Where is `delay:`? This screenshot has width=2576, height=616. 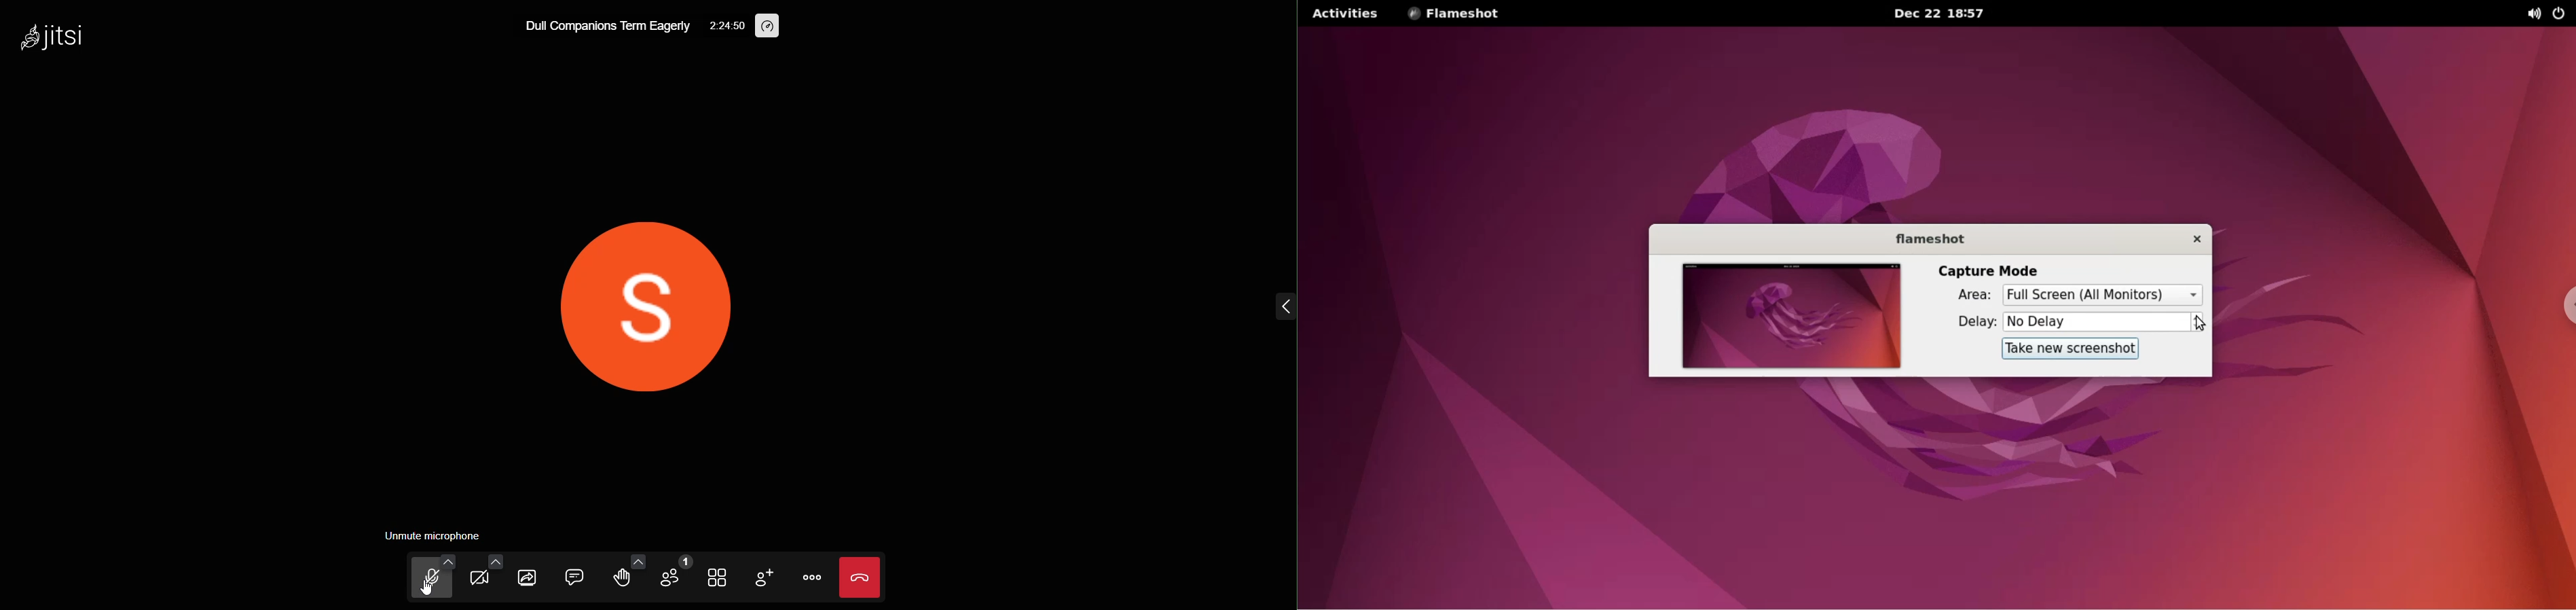 delay: is located at coordinates (1965, 322).